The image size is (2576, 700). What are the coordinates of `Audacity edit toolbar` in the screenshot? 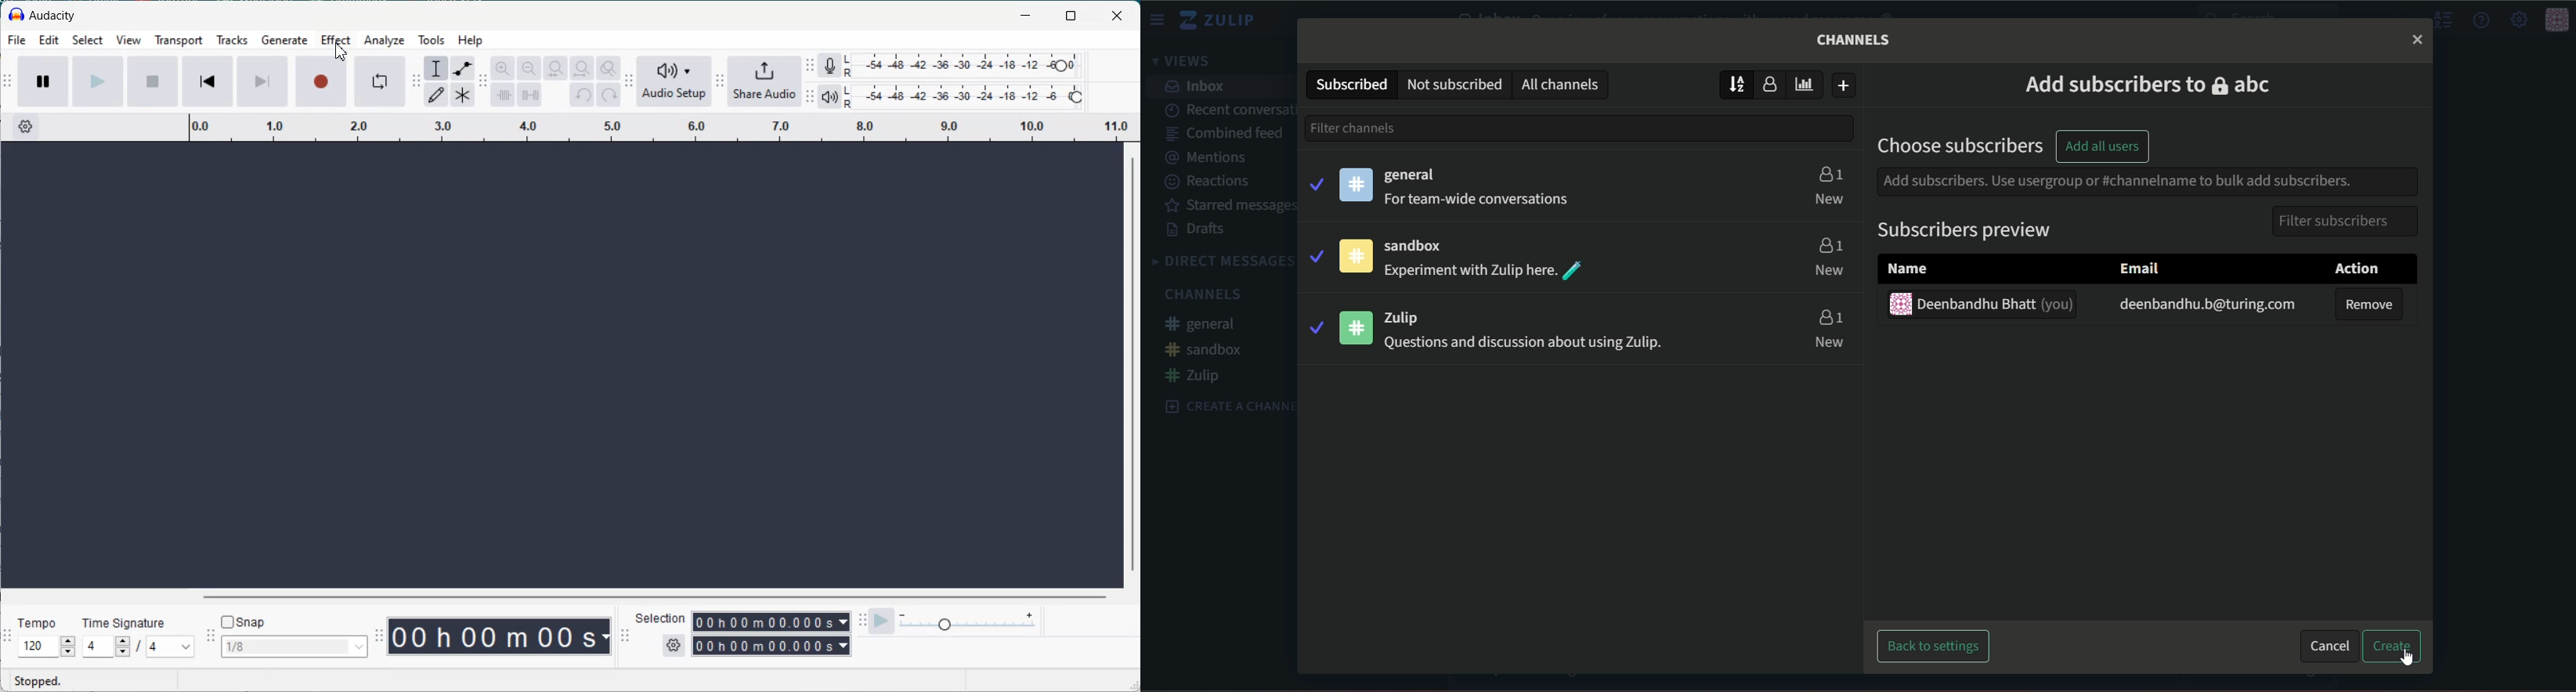 It's located at (482, 81).